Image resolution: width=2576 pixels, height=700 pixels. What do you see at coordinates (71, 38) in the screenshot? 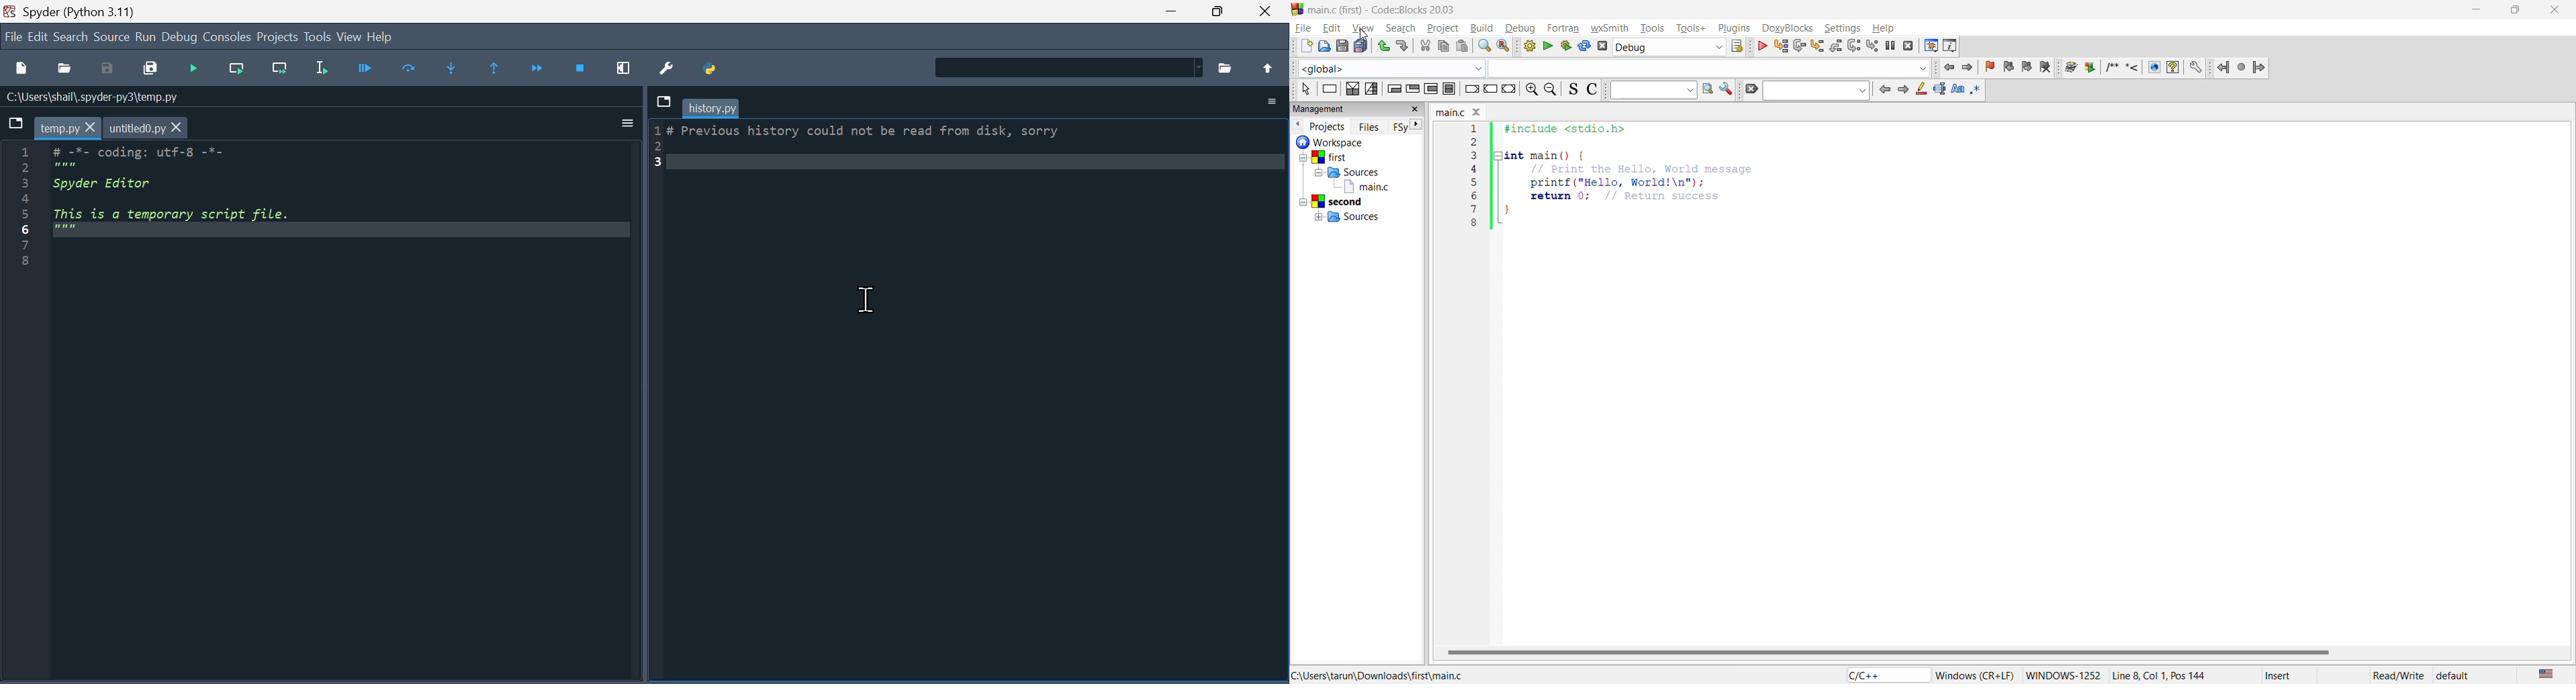
I see `Search` at bounding box center [71, 38].